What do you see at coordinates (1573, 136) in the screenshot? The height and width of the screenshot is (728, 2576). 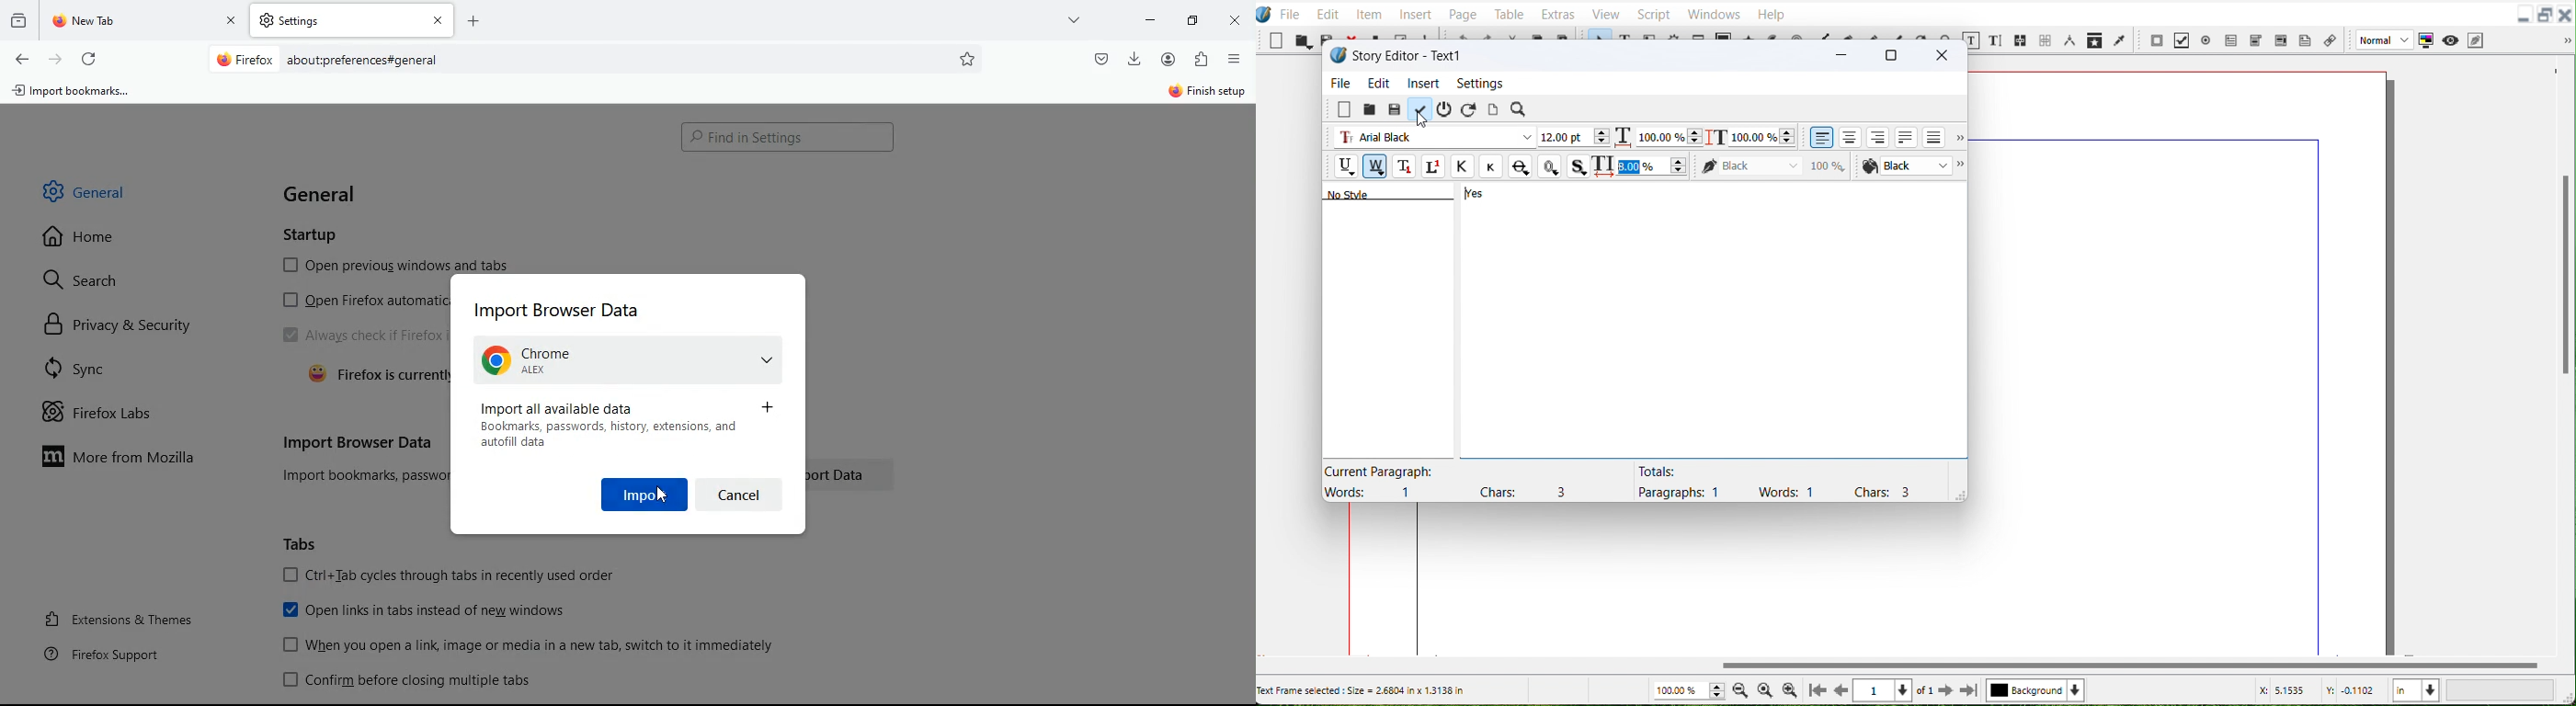 I see `Font Size Adjuster` at bounding box center [1573, 136].